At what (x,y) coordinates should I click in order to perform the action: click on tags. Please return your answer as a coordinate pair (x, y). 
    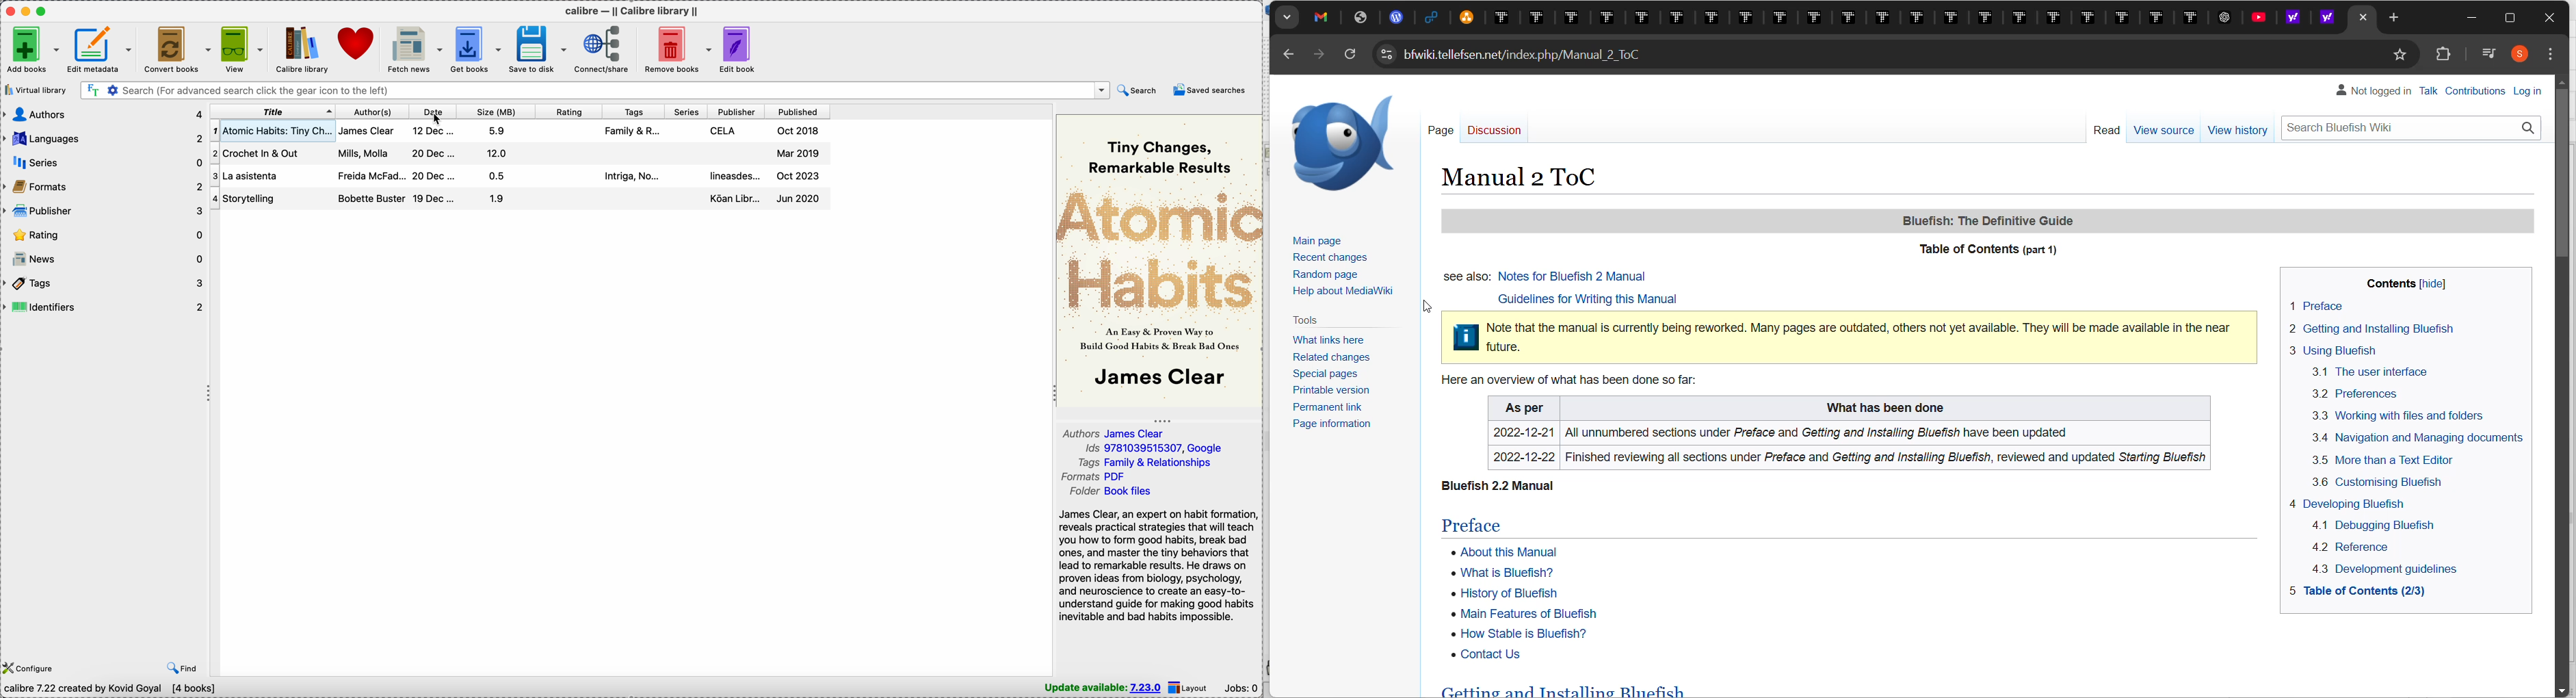
    Looking at the image, I should click on (633, 114).